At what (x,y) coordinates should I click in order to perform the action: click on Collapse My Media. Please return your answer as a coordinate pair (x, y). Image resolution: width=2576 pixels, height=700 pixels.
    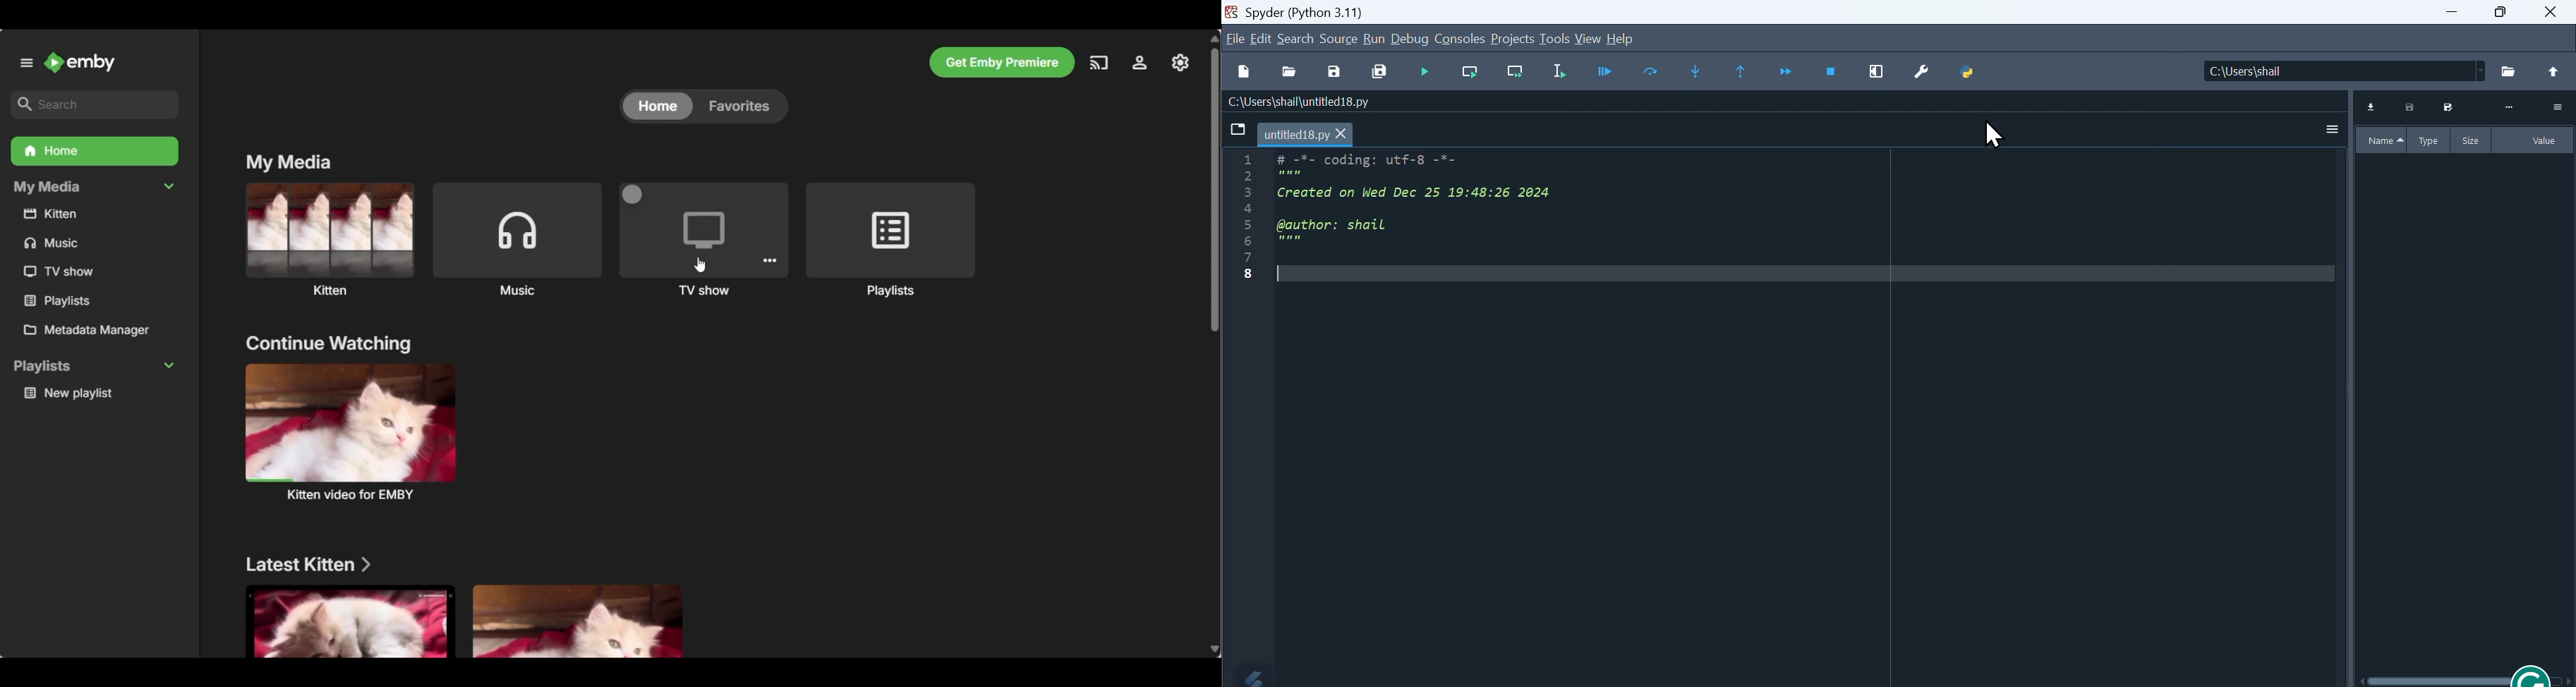
    Looking at the image, I should click on (95, 188).